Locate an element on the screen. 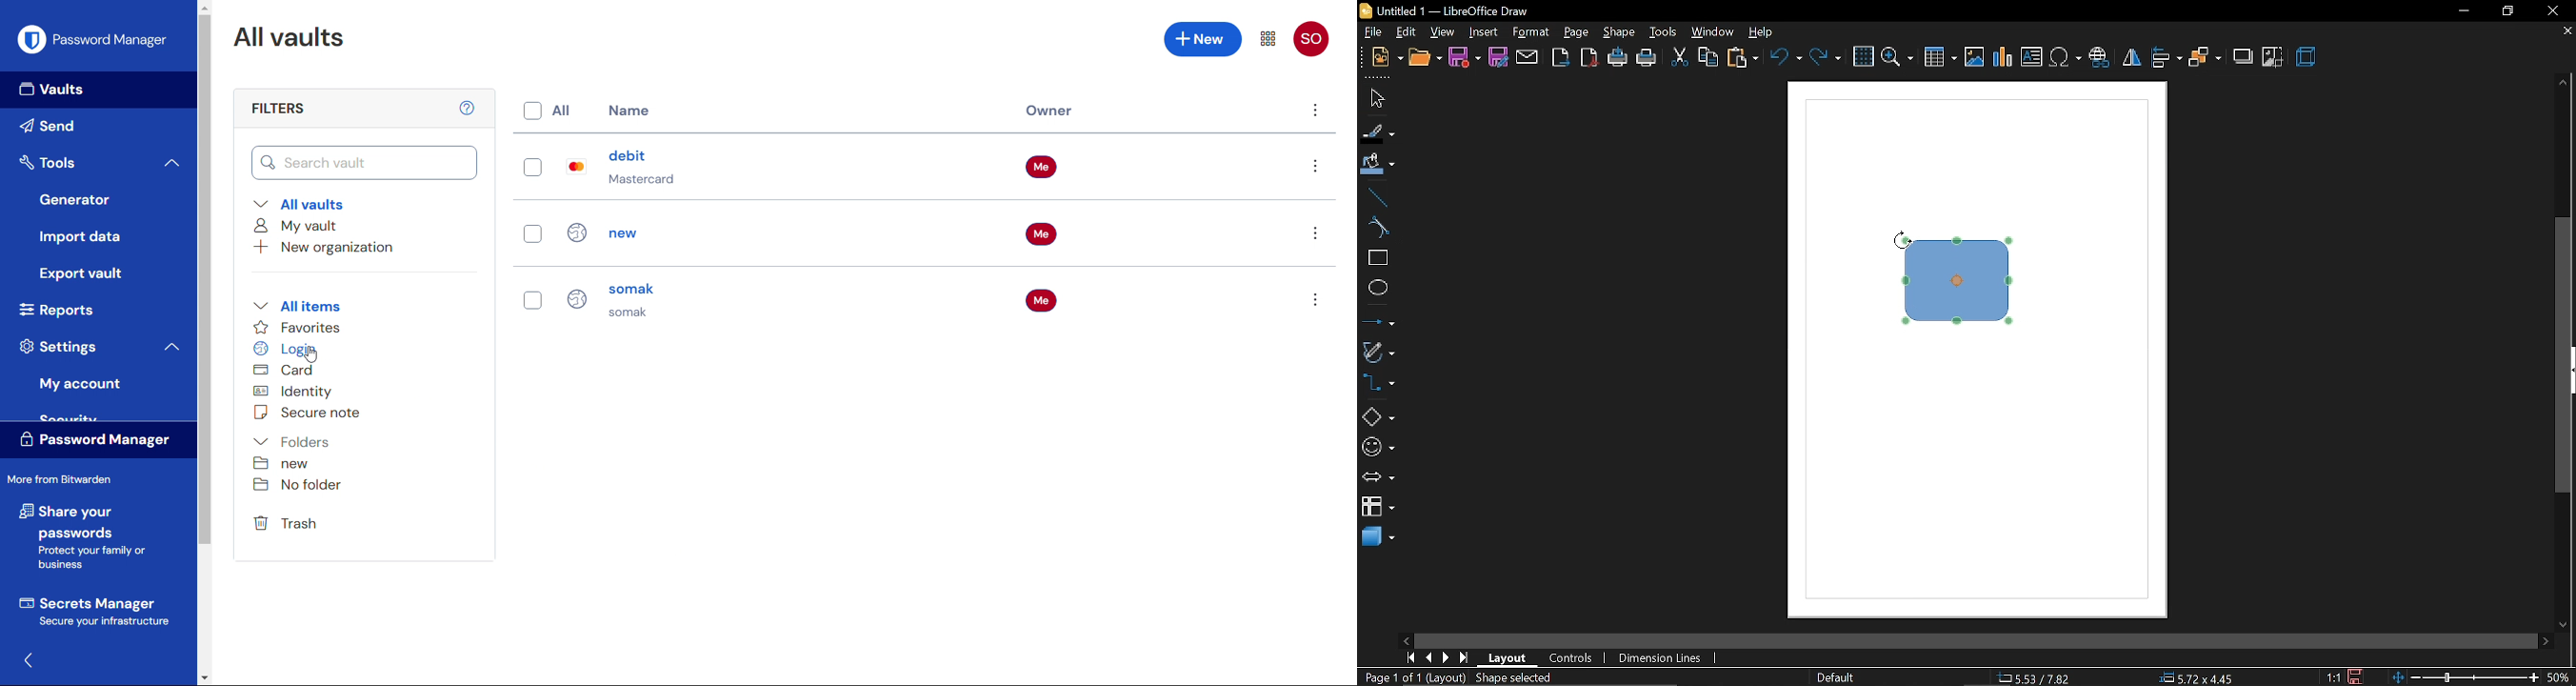 The height and width of the screenshot is (700, 2576). Login  is located at coordinates (286, 349).